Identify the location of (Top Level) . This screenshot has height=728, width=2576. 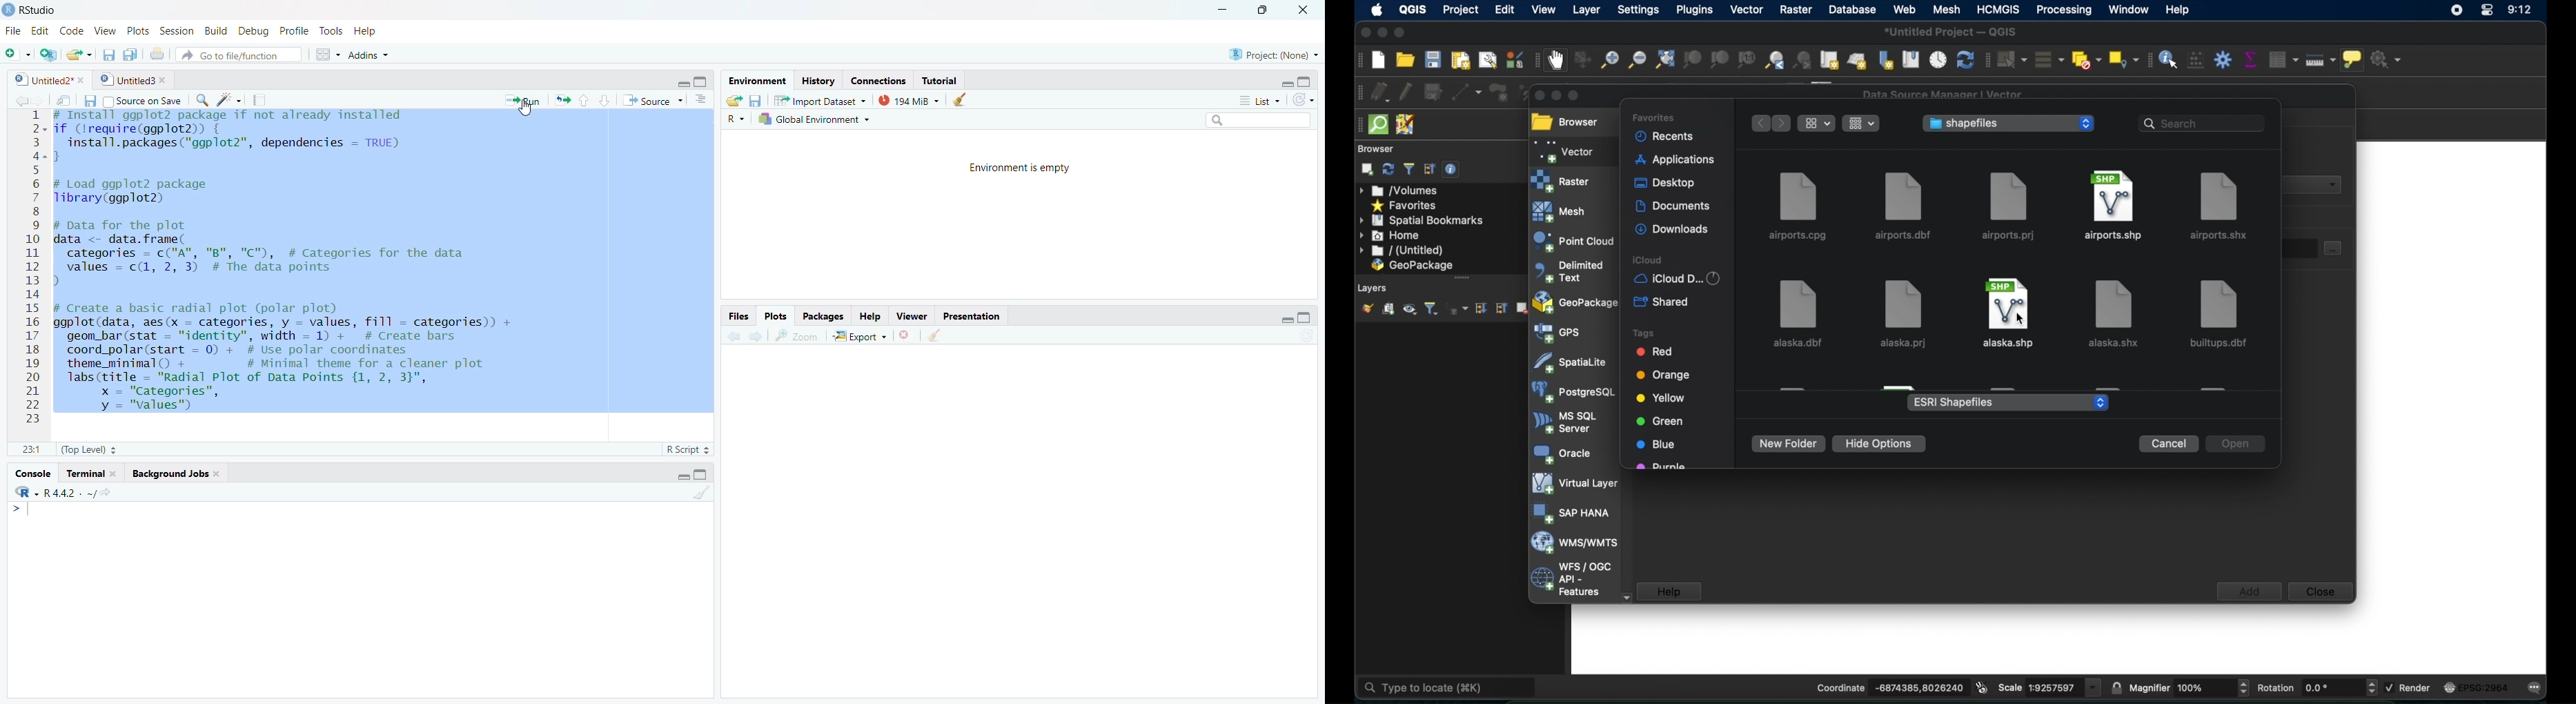
(90, 449).